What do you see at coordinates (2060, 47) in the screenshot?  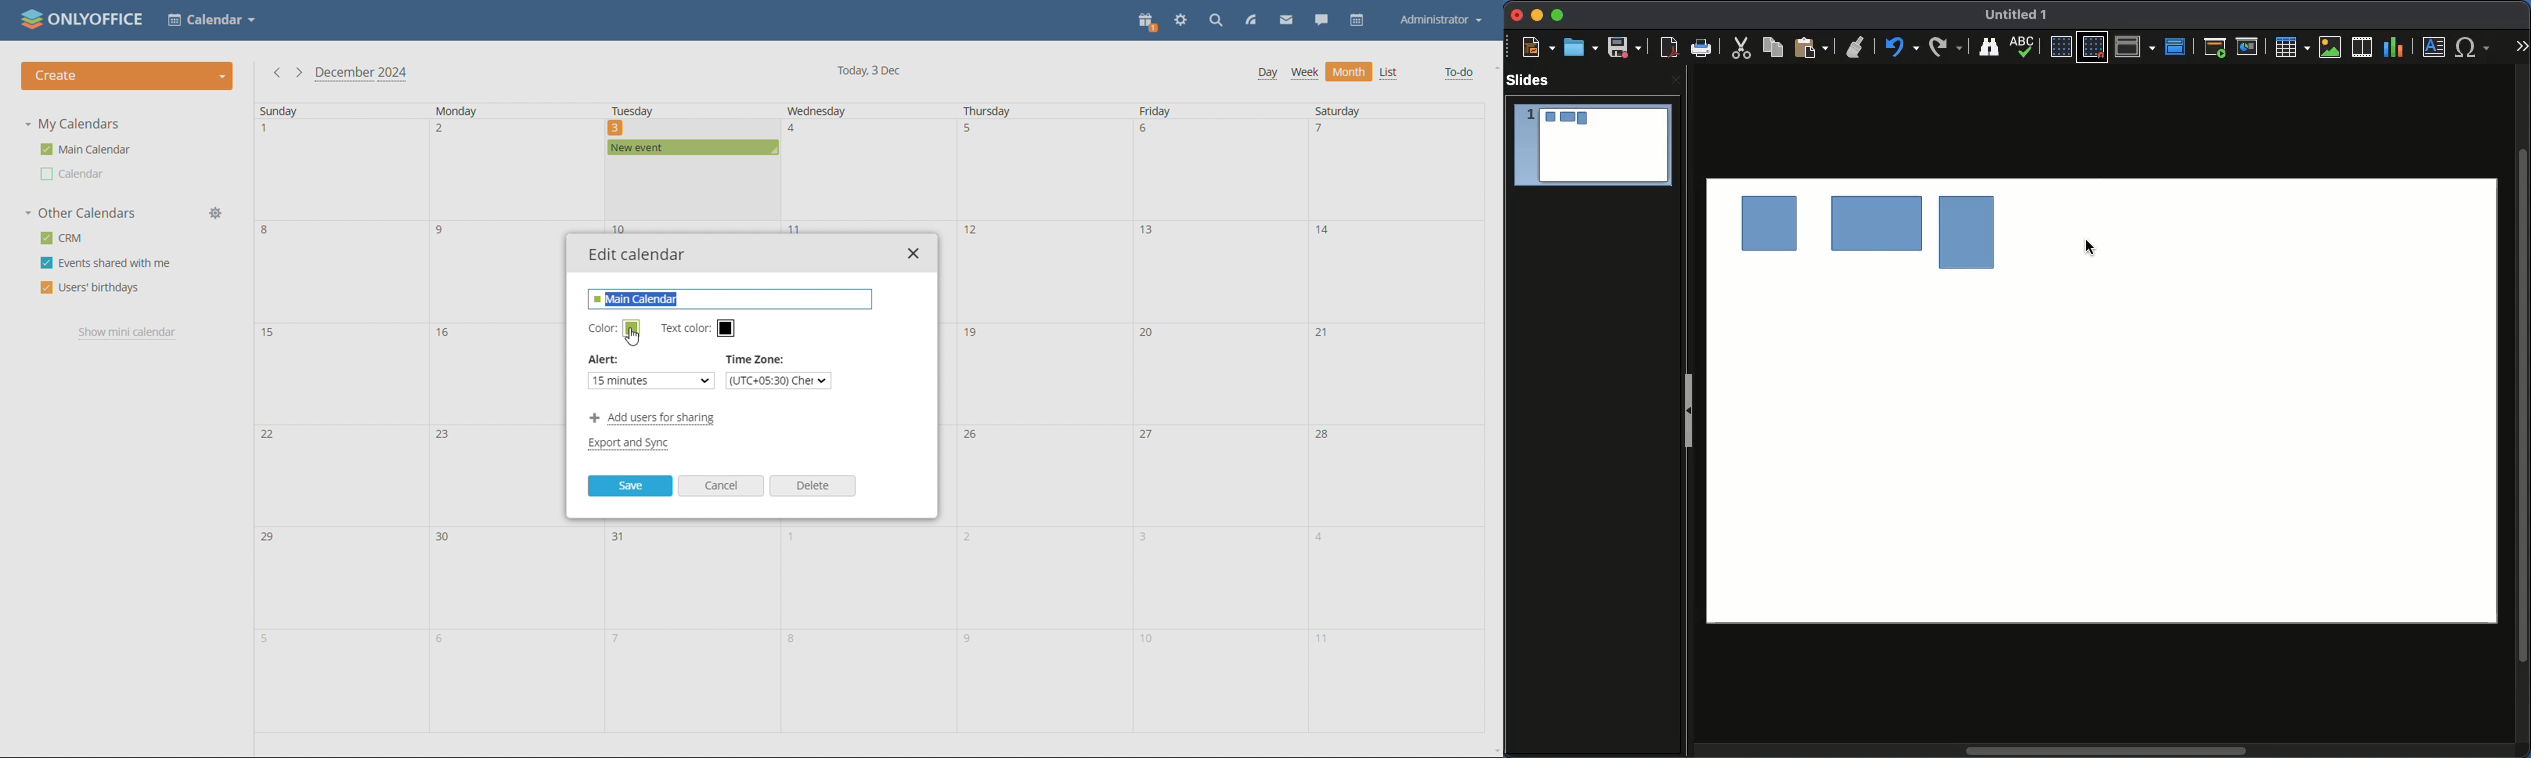 I see `Display grid` at bounding box center [2060, 47].